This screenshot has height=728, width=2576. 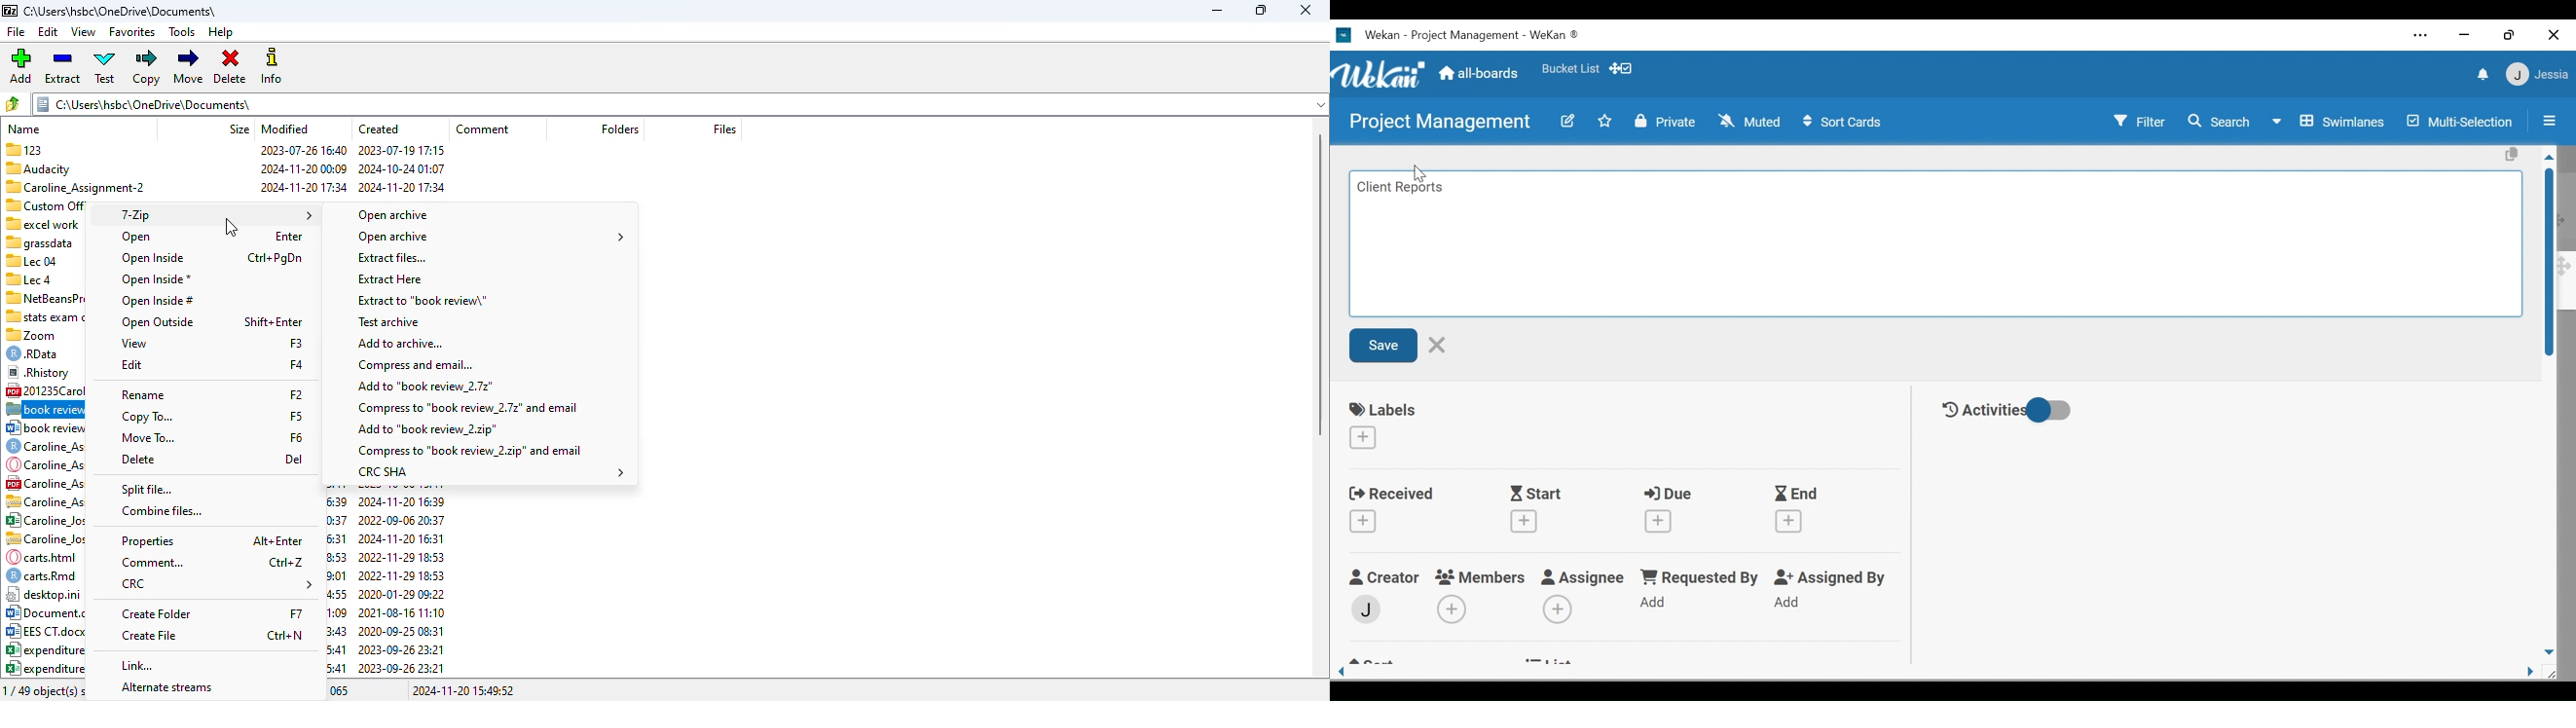 I want to click on Caroline Assignment-2, so click(x=75, y=187).